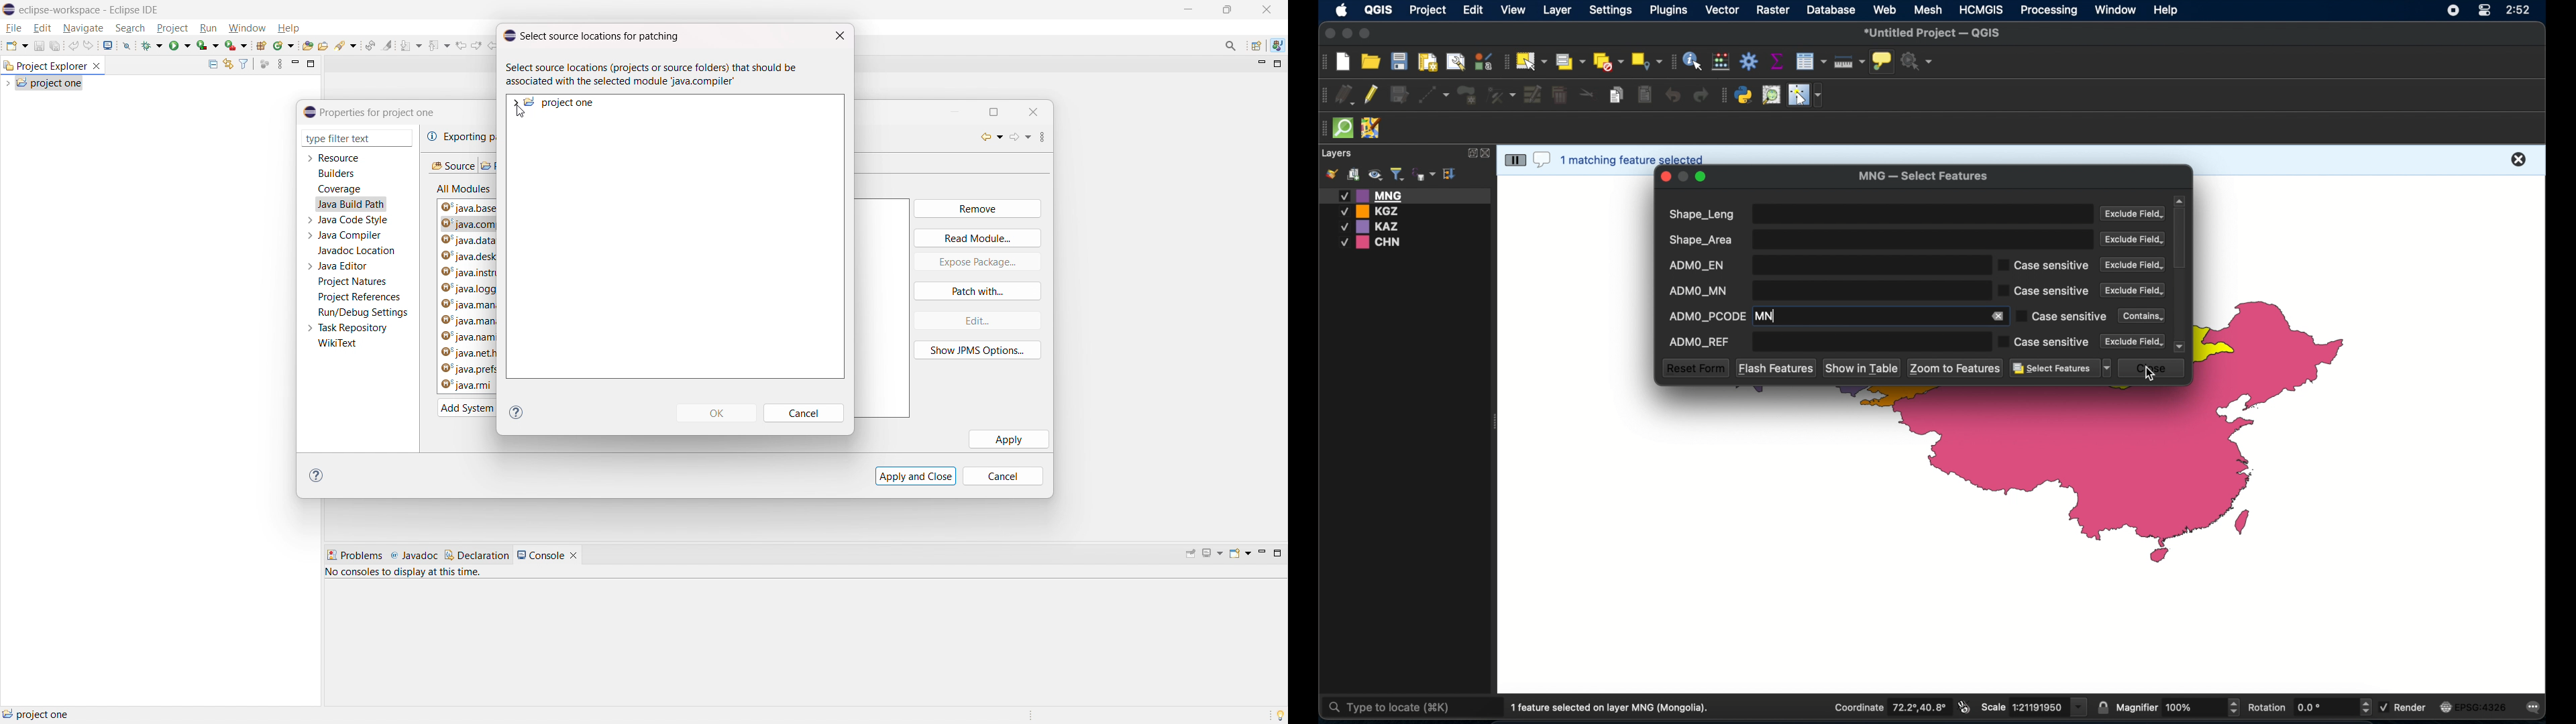 The width and height of the screenshot is (2576, 728). Describe the element at coordinates (2167, 11) in the screenshot. I see `help` at that location.